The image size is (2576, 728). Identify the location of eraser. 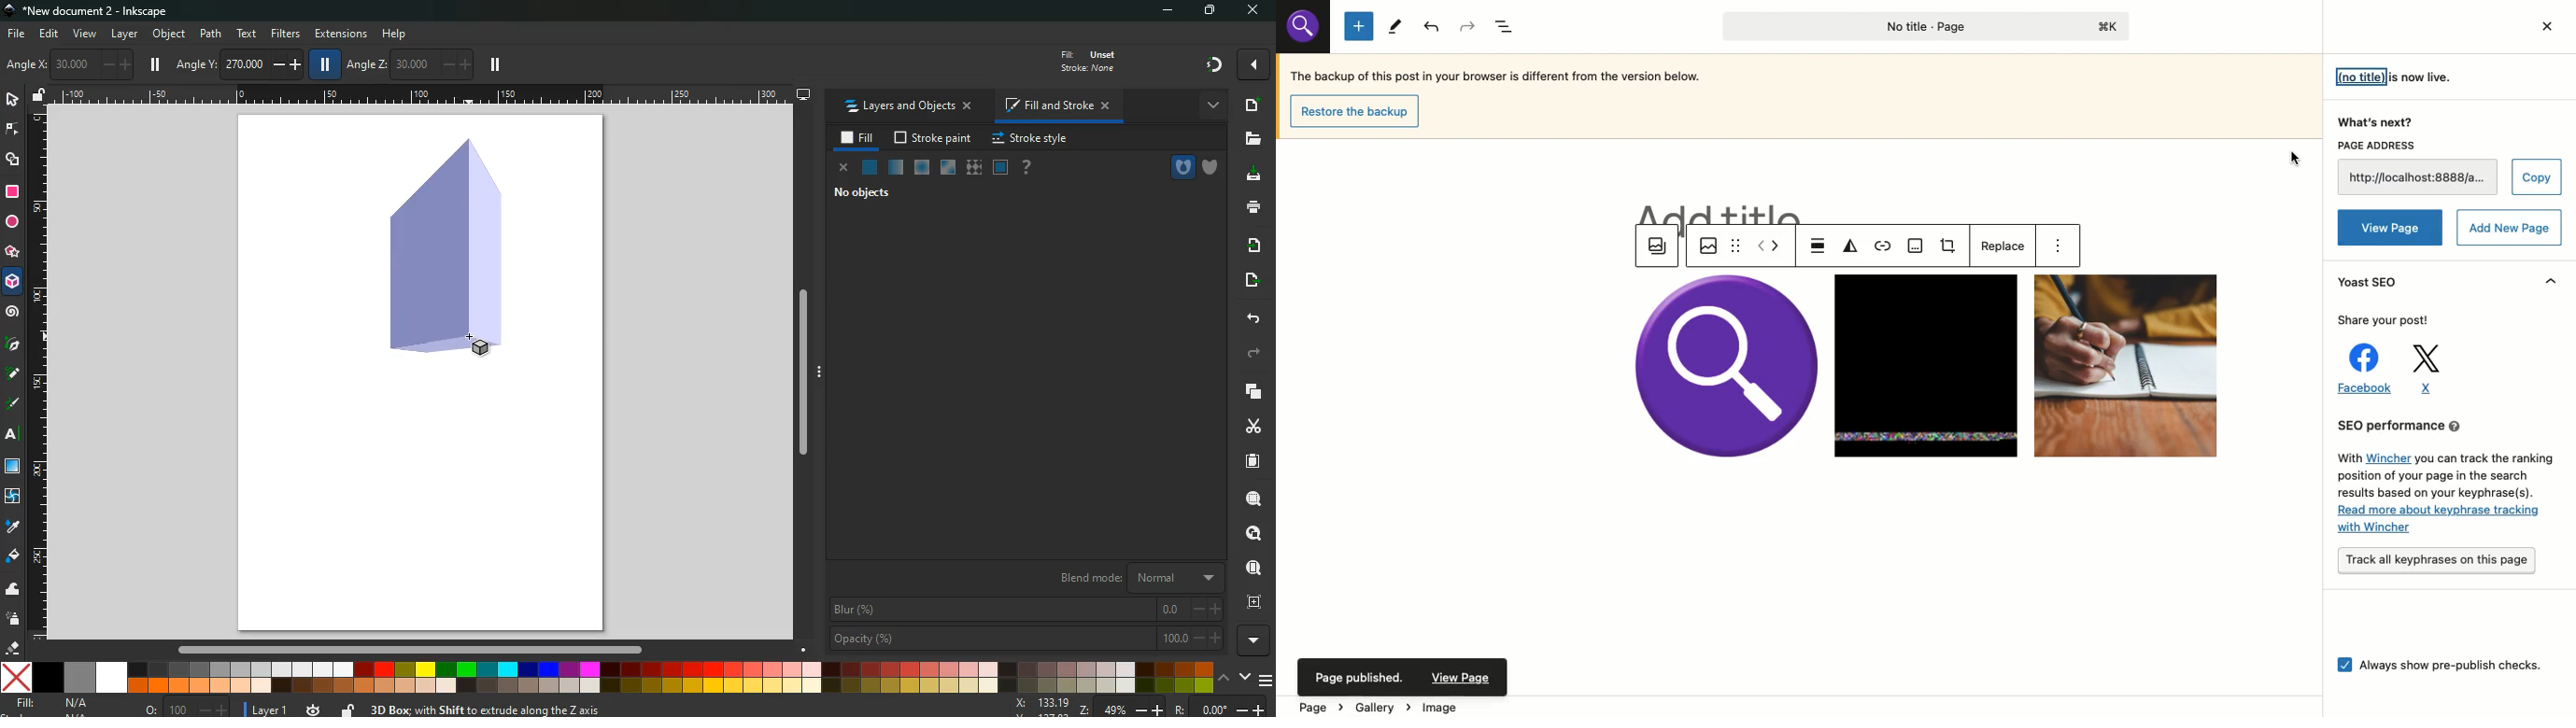
(15, 650).